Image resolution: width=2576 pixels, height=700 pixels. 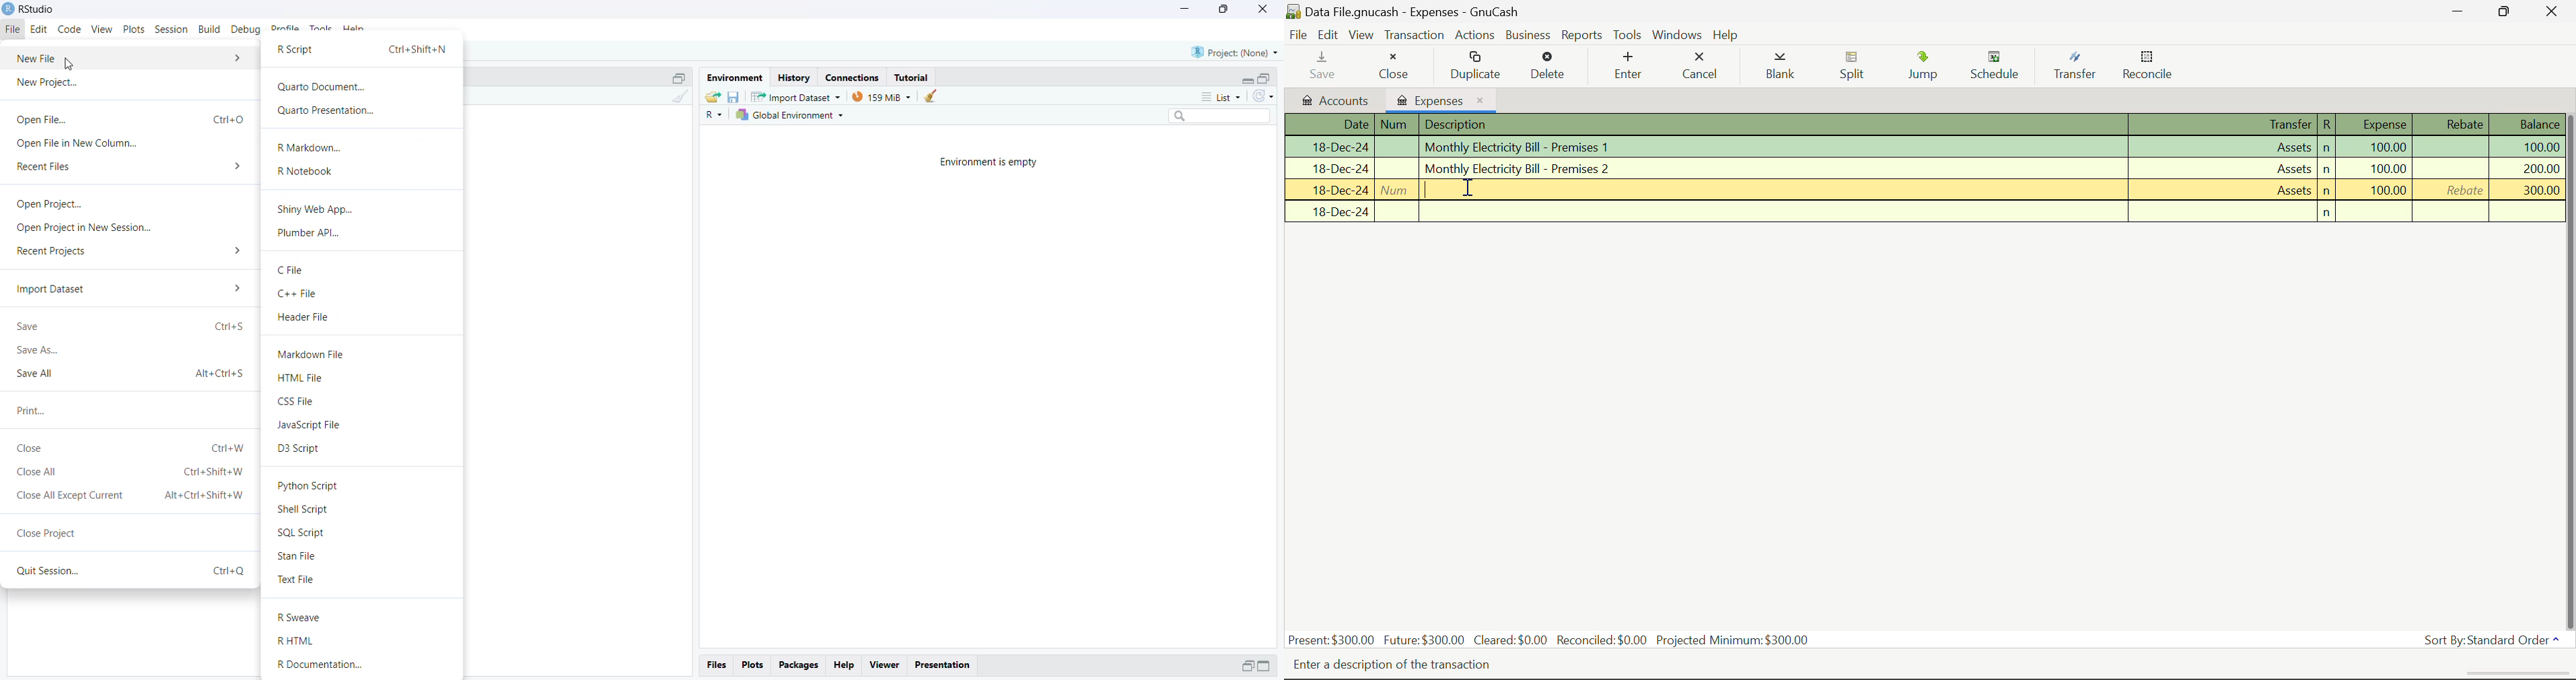 I want to click on Open Project in New Session..., so click(x=84, y=228).